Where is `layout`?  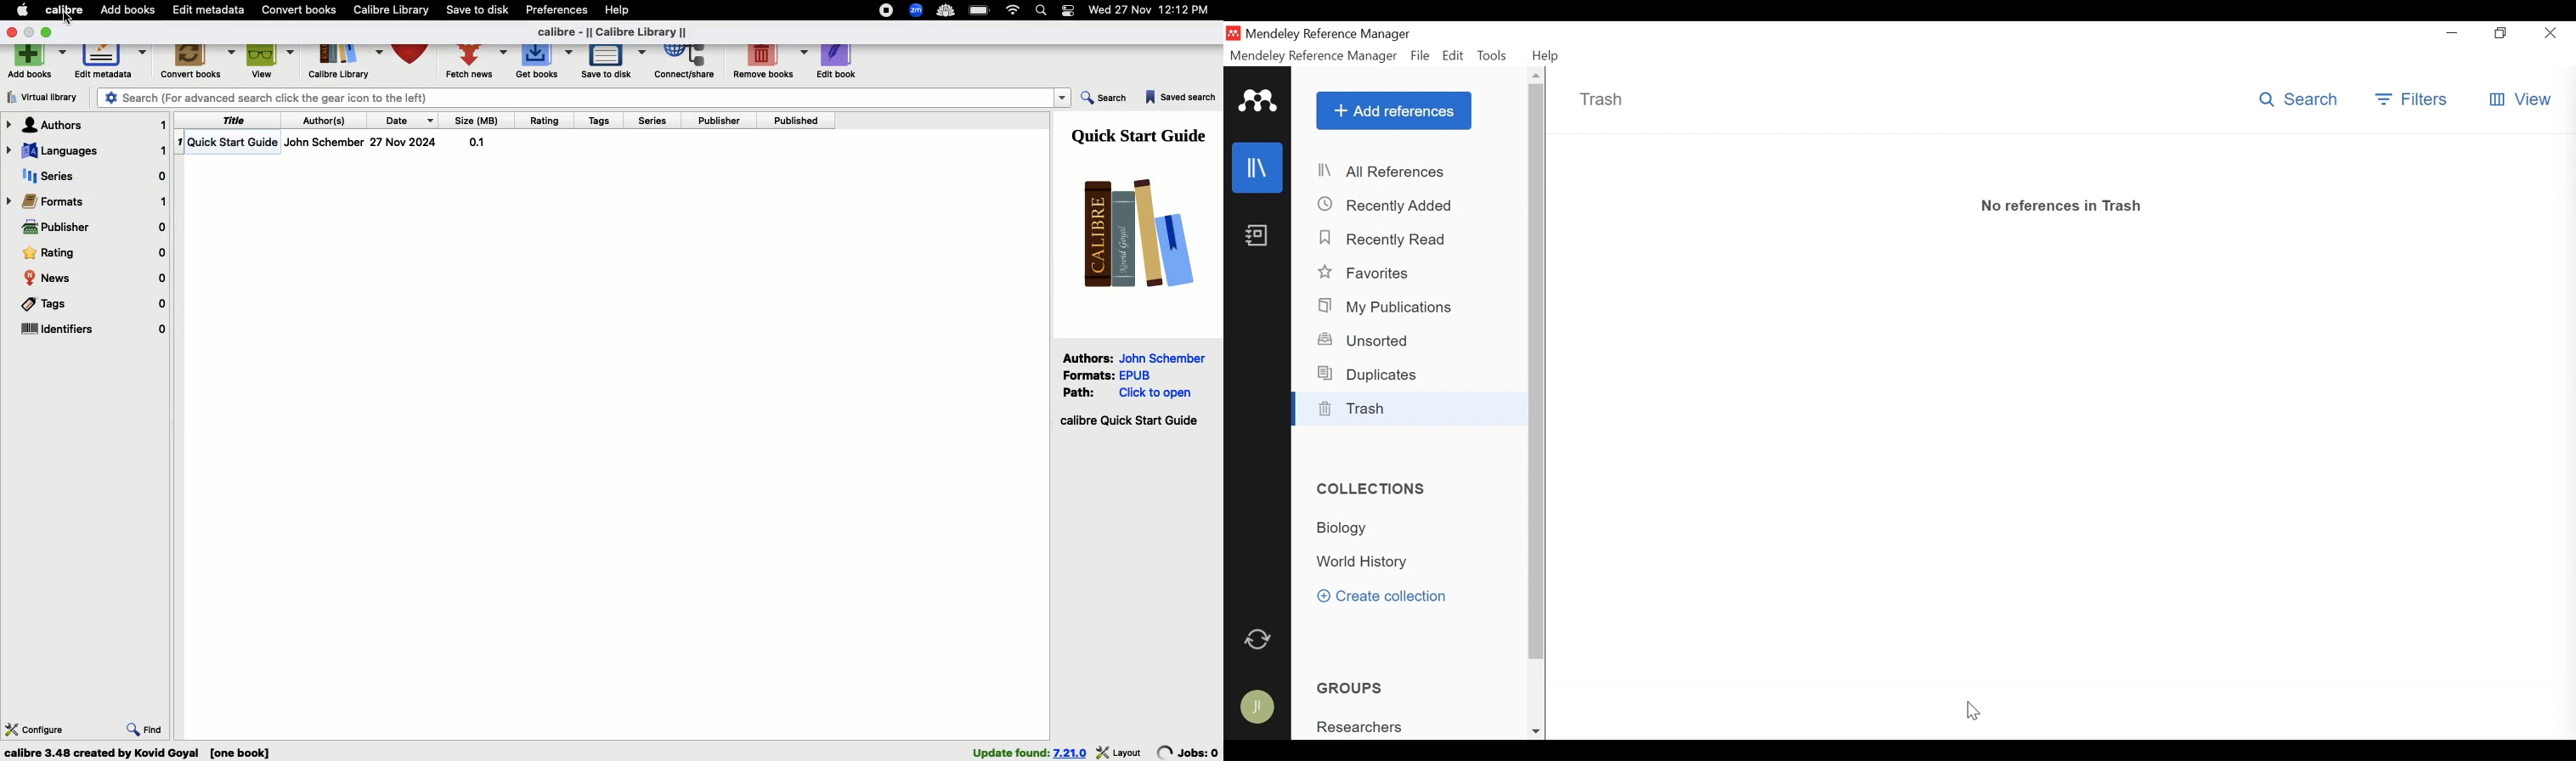
layout is located at coordinates (1120, 752).